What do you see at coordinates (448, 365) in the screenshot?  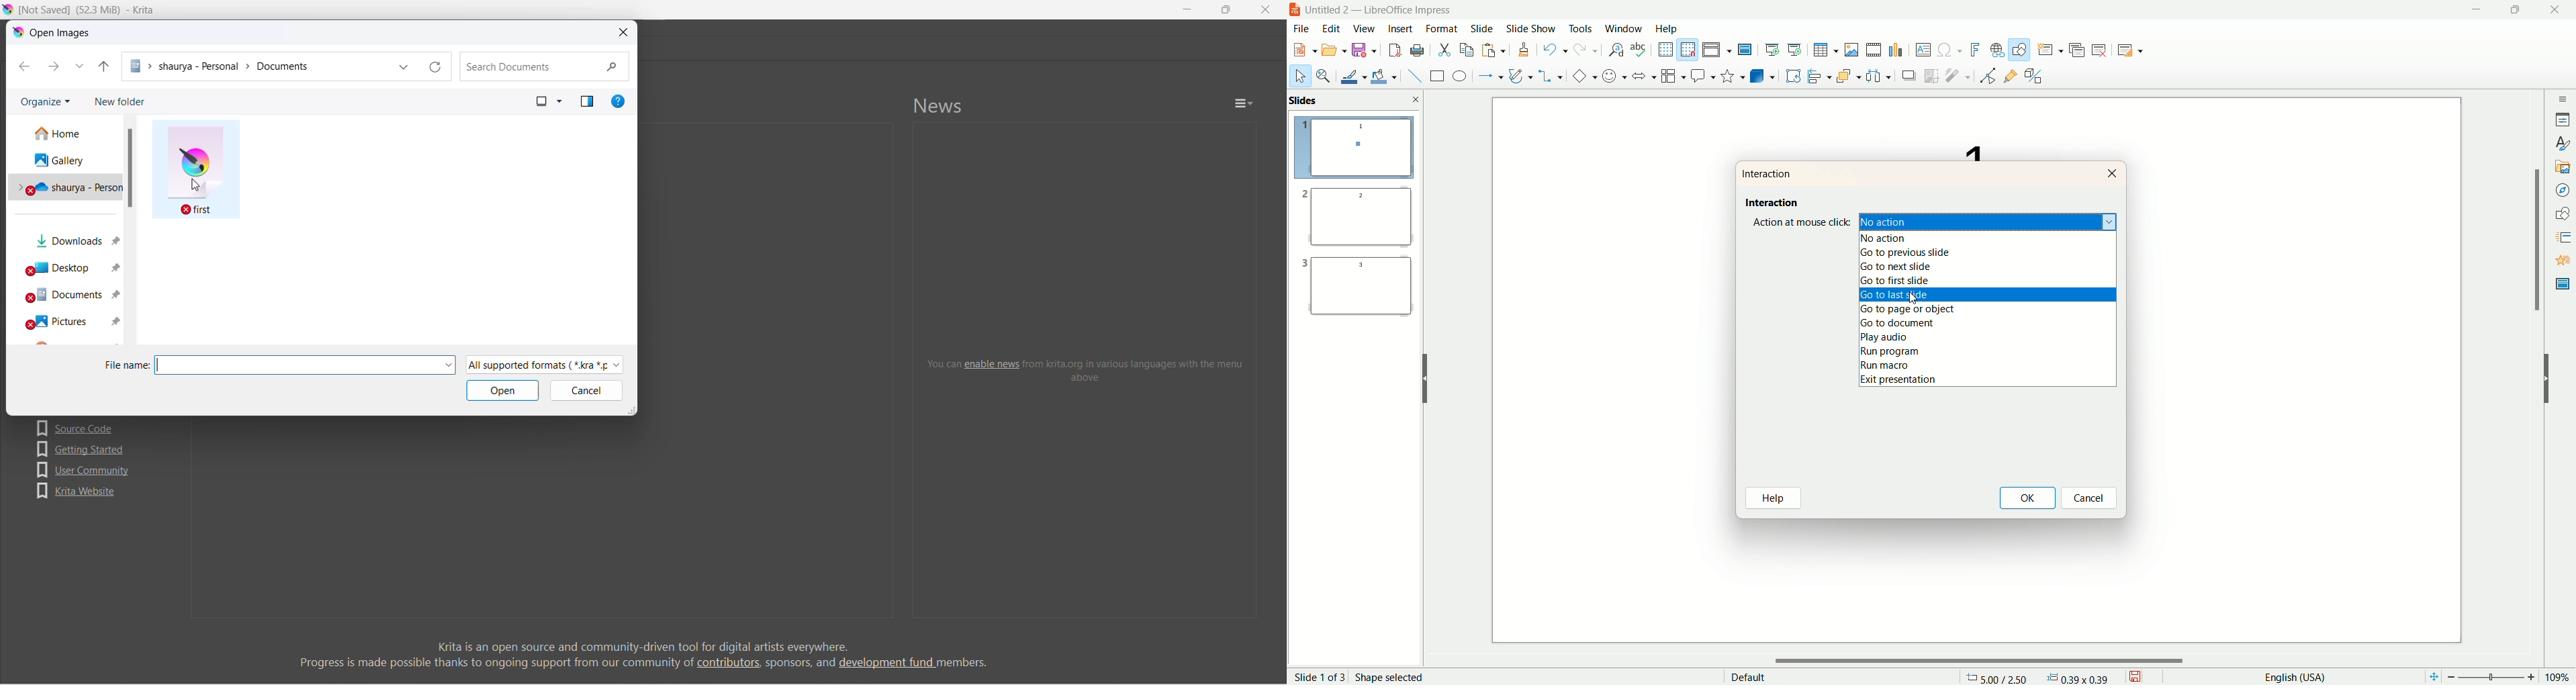 I see `file name dropdown button` at bounding box center [448, 365].